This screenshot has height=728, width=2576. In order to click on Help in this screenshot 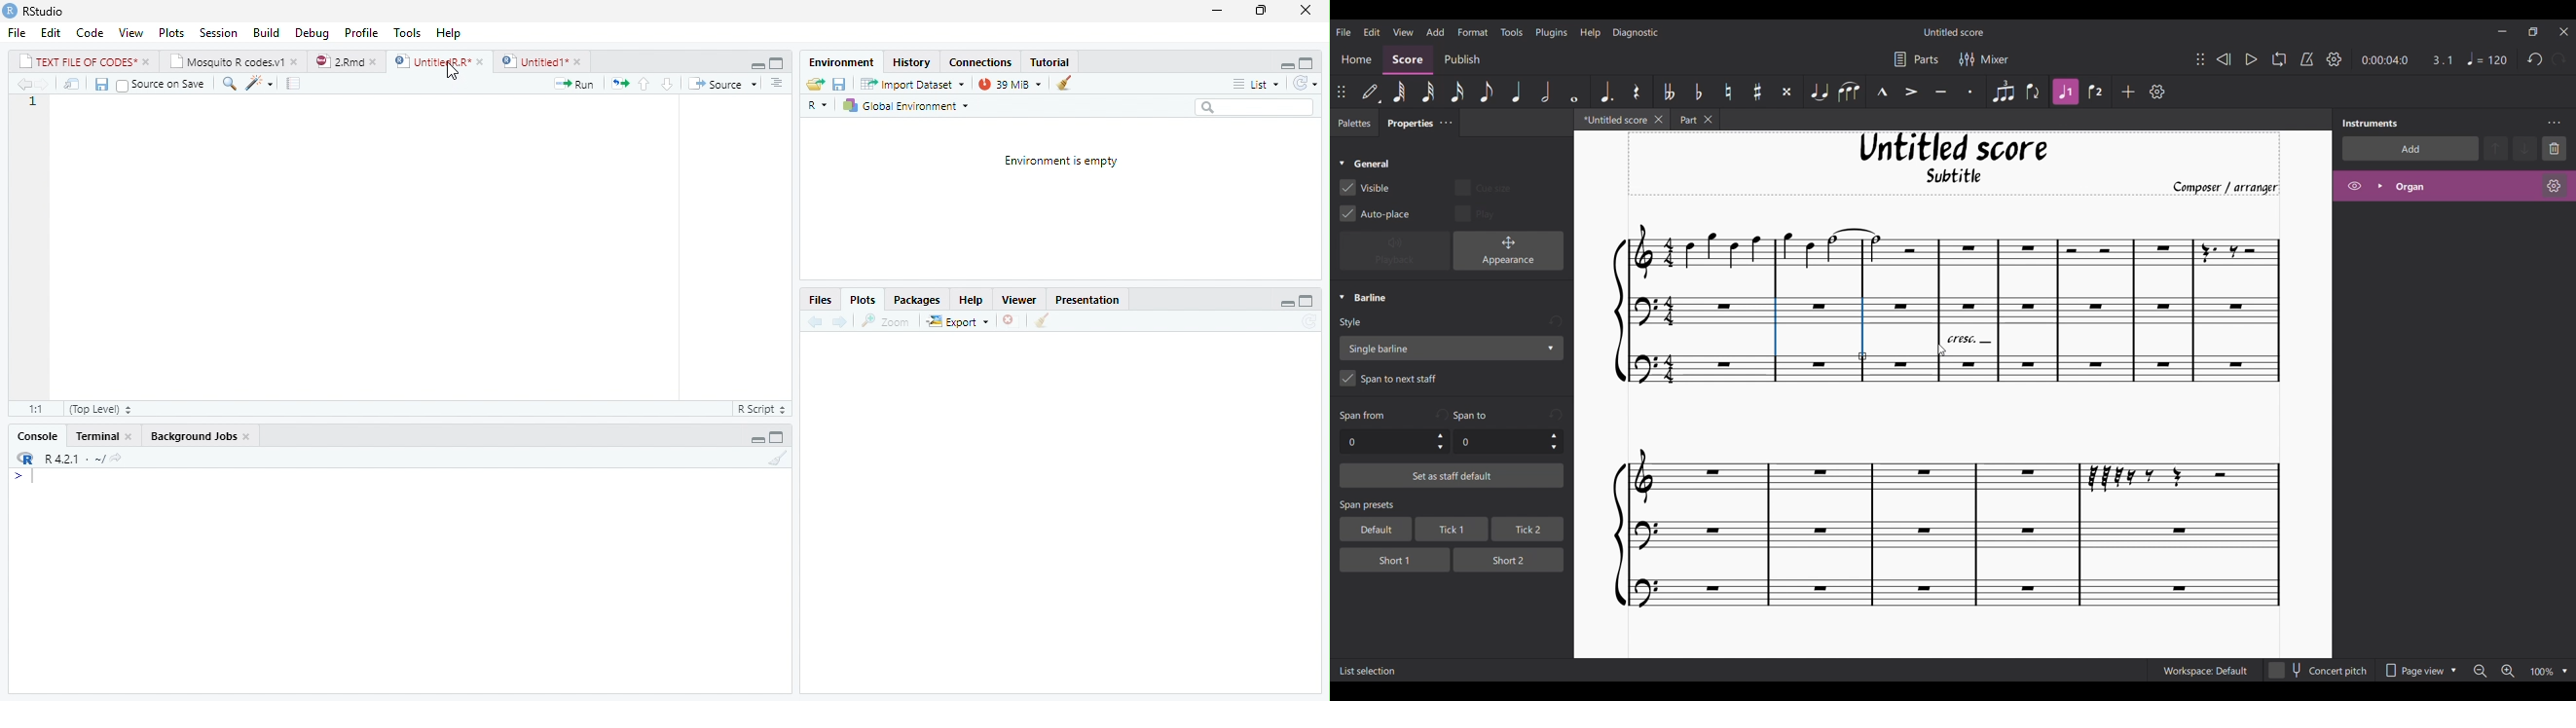, I will do `click(969, 299)`.